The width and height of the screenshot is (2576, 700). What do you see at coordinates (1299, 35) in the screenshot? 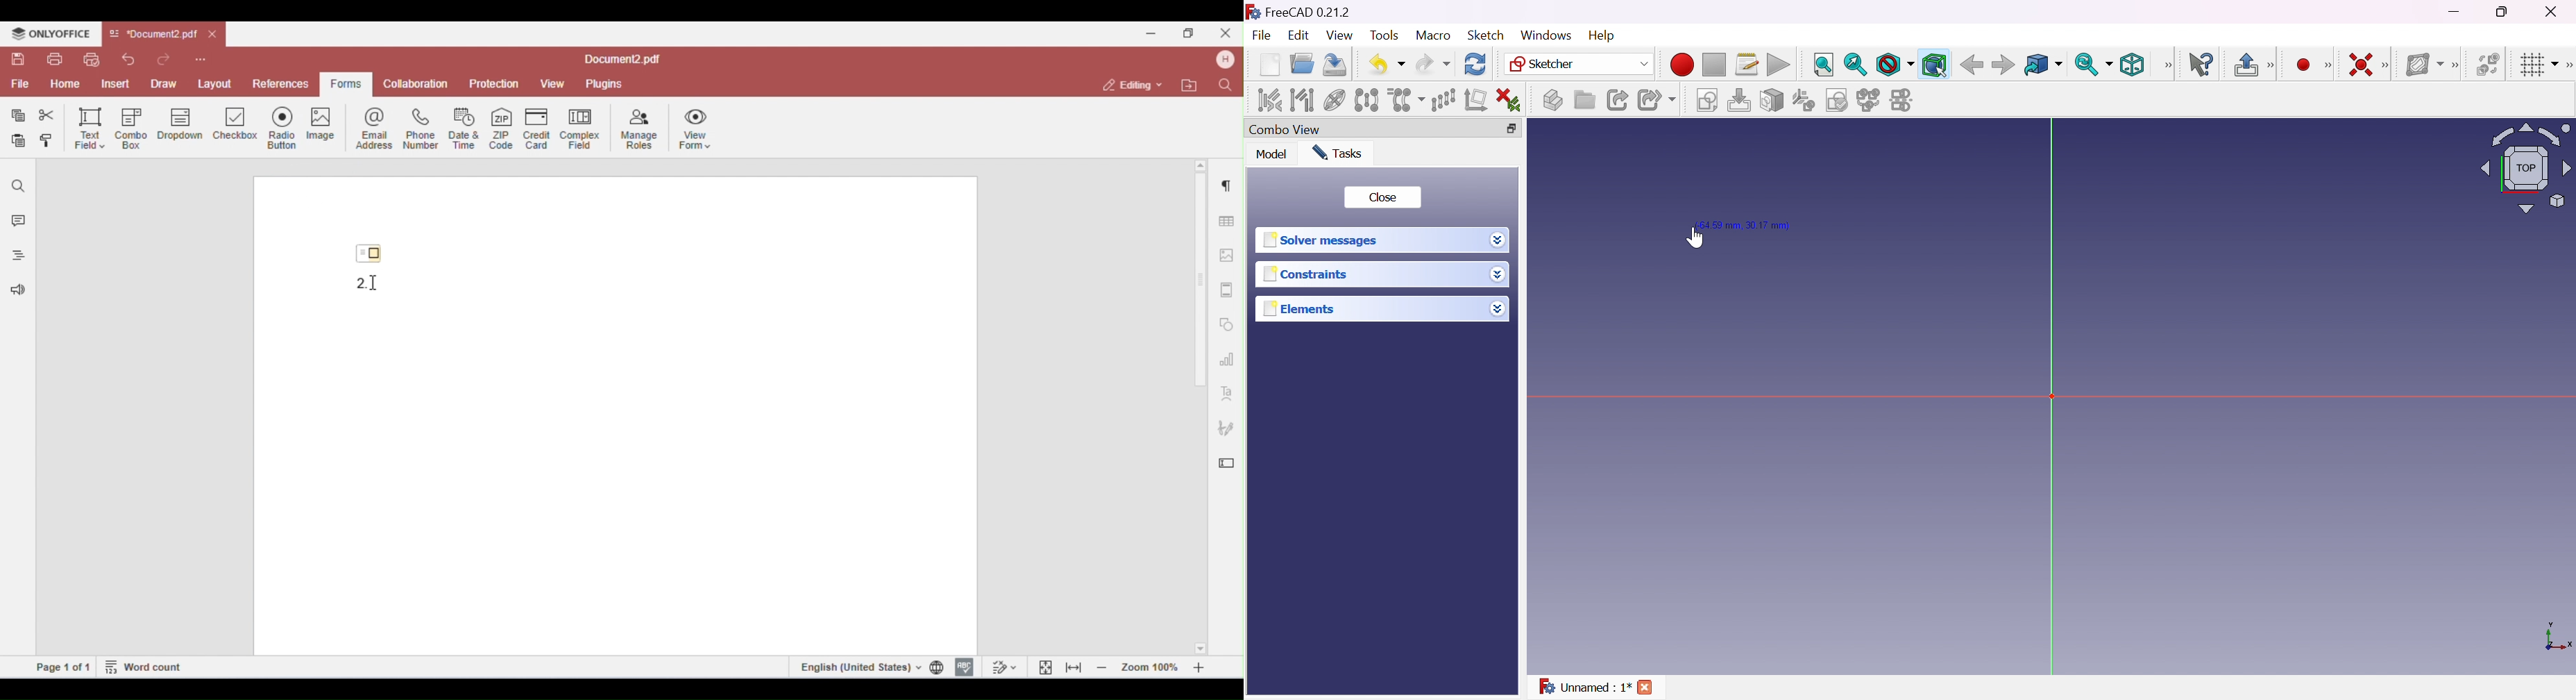
I see `Edit` at bounding box center [1299, 35].